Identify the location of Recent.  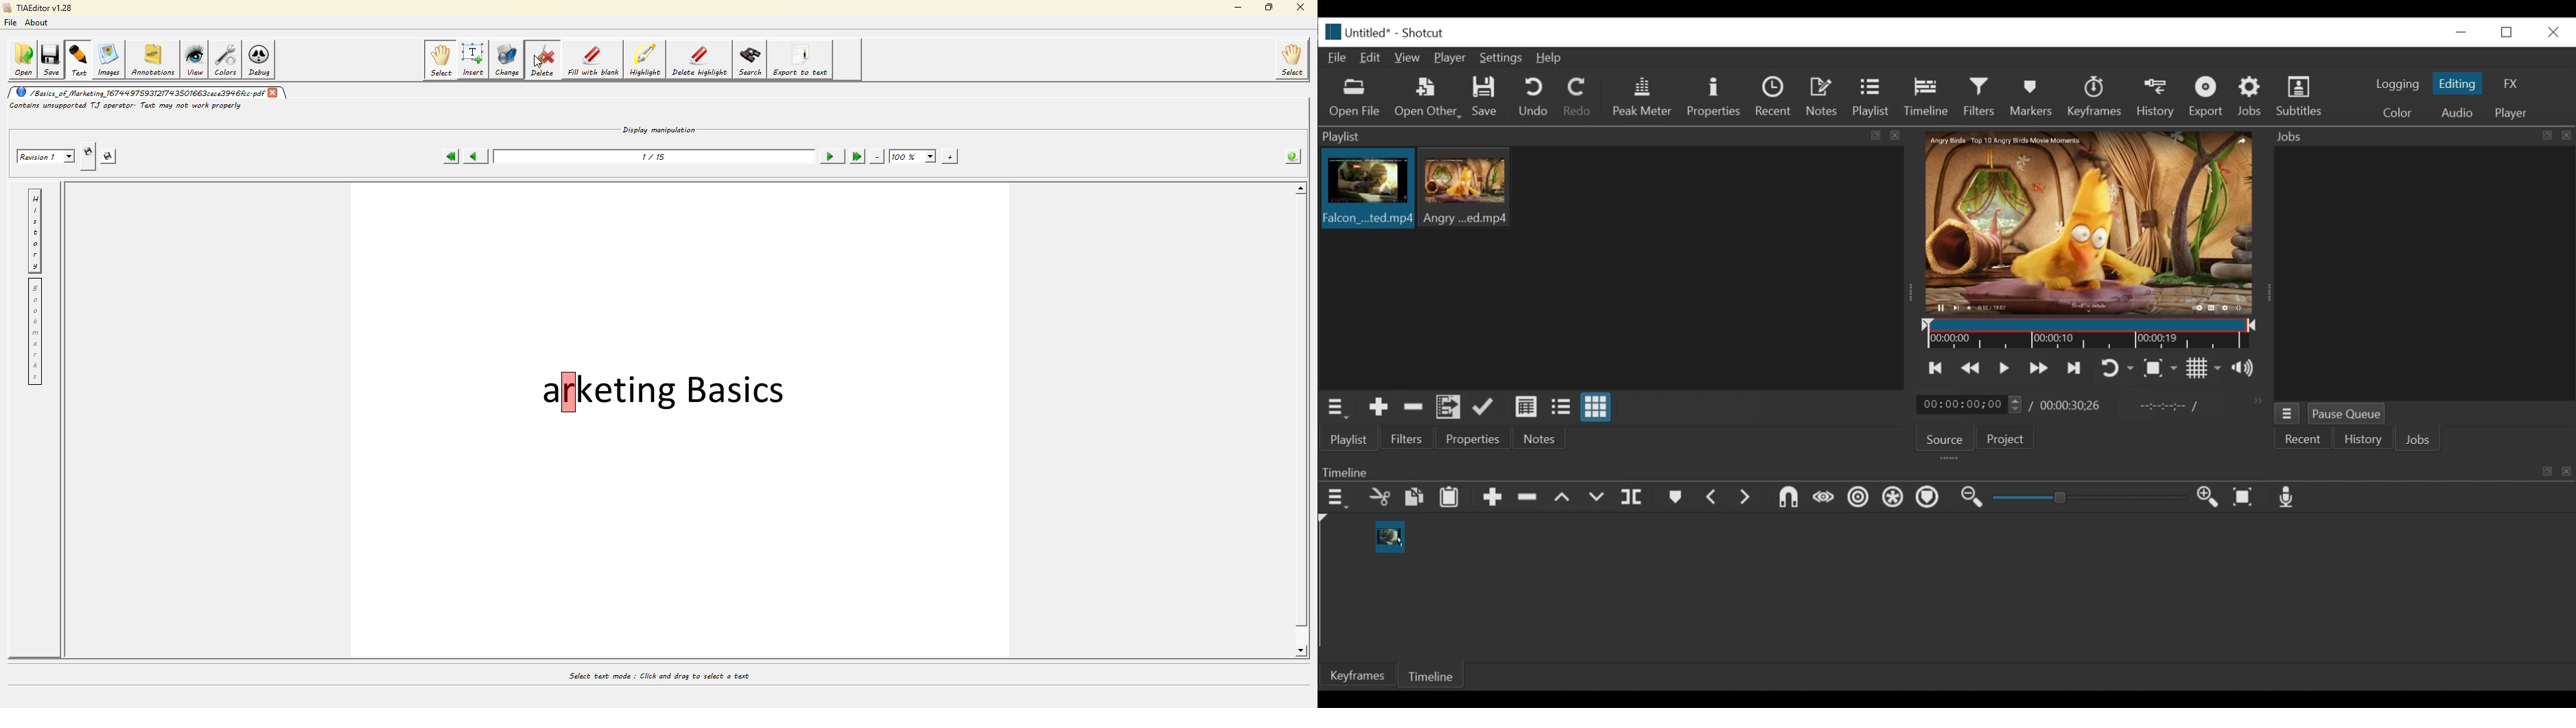
(2304, 440).